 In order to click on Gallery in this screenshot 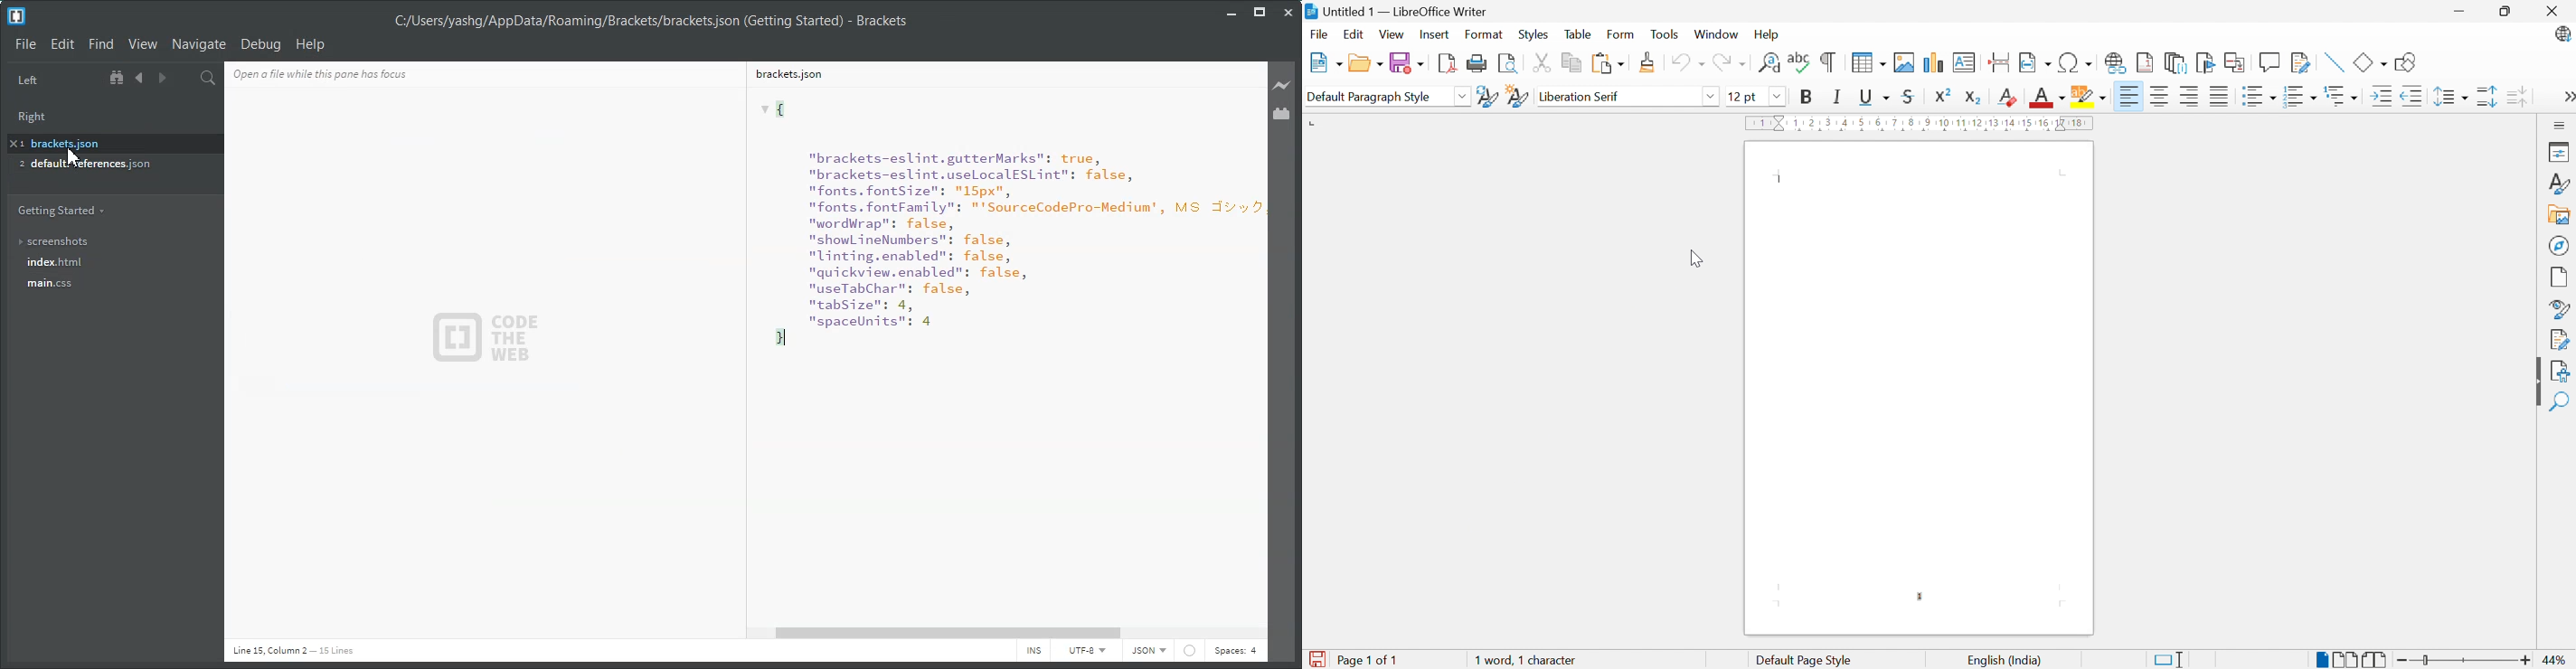, I will do `click(2561, 214)`.